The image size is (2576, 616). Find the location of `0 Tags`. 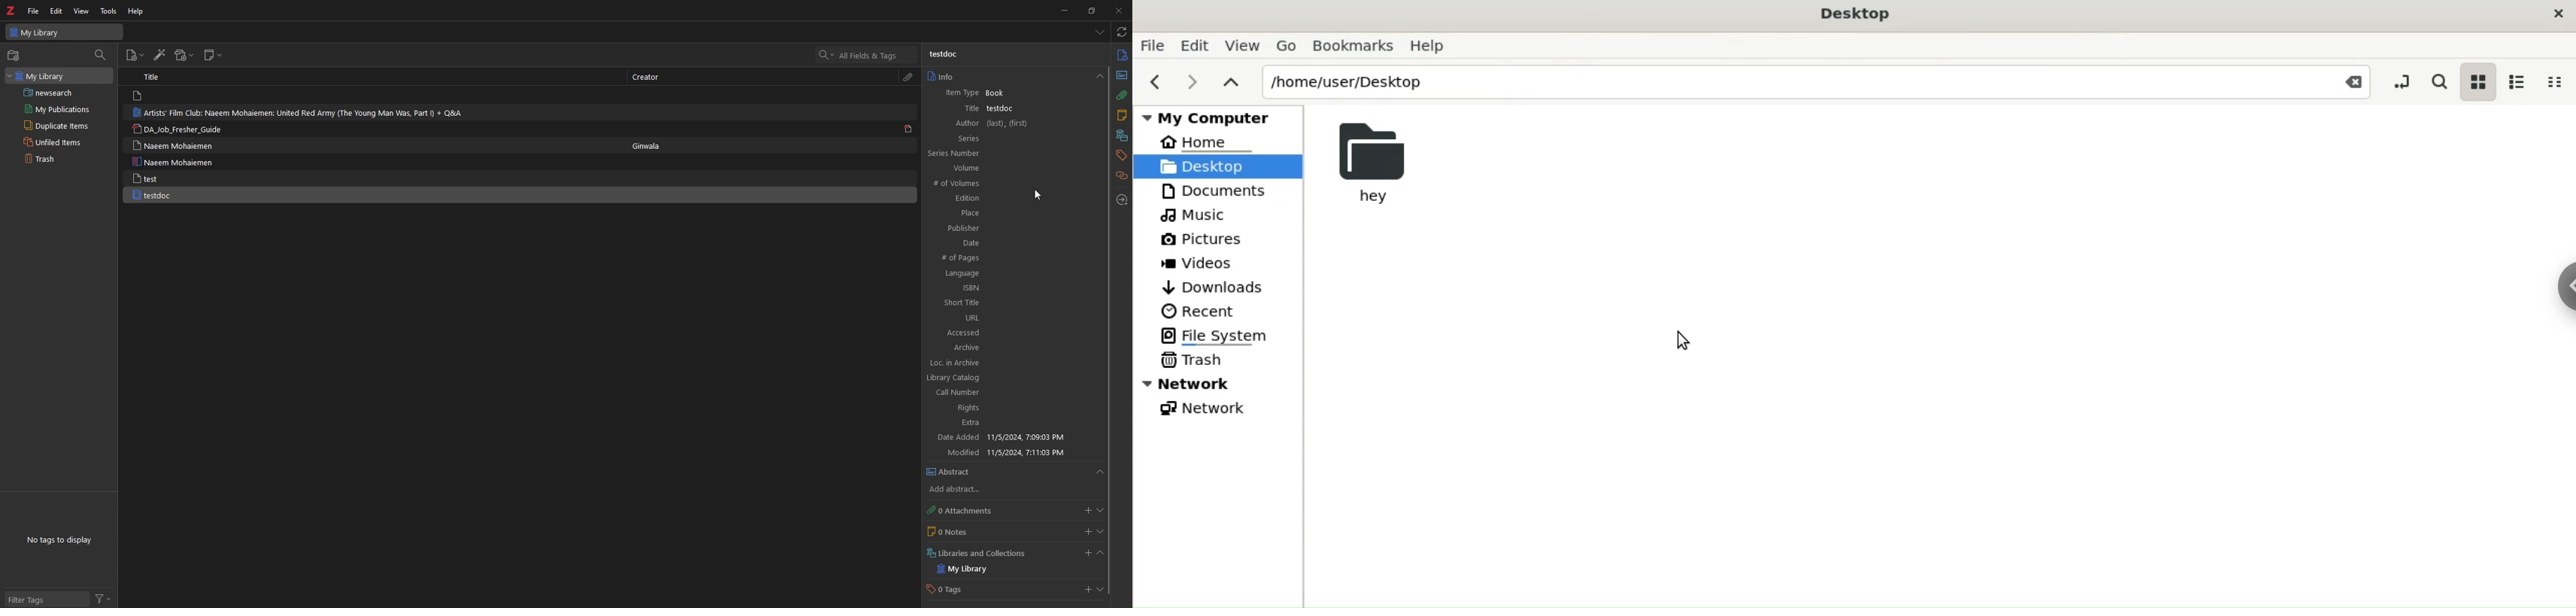

0 Tags is located at coordinates (954, 589).